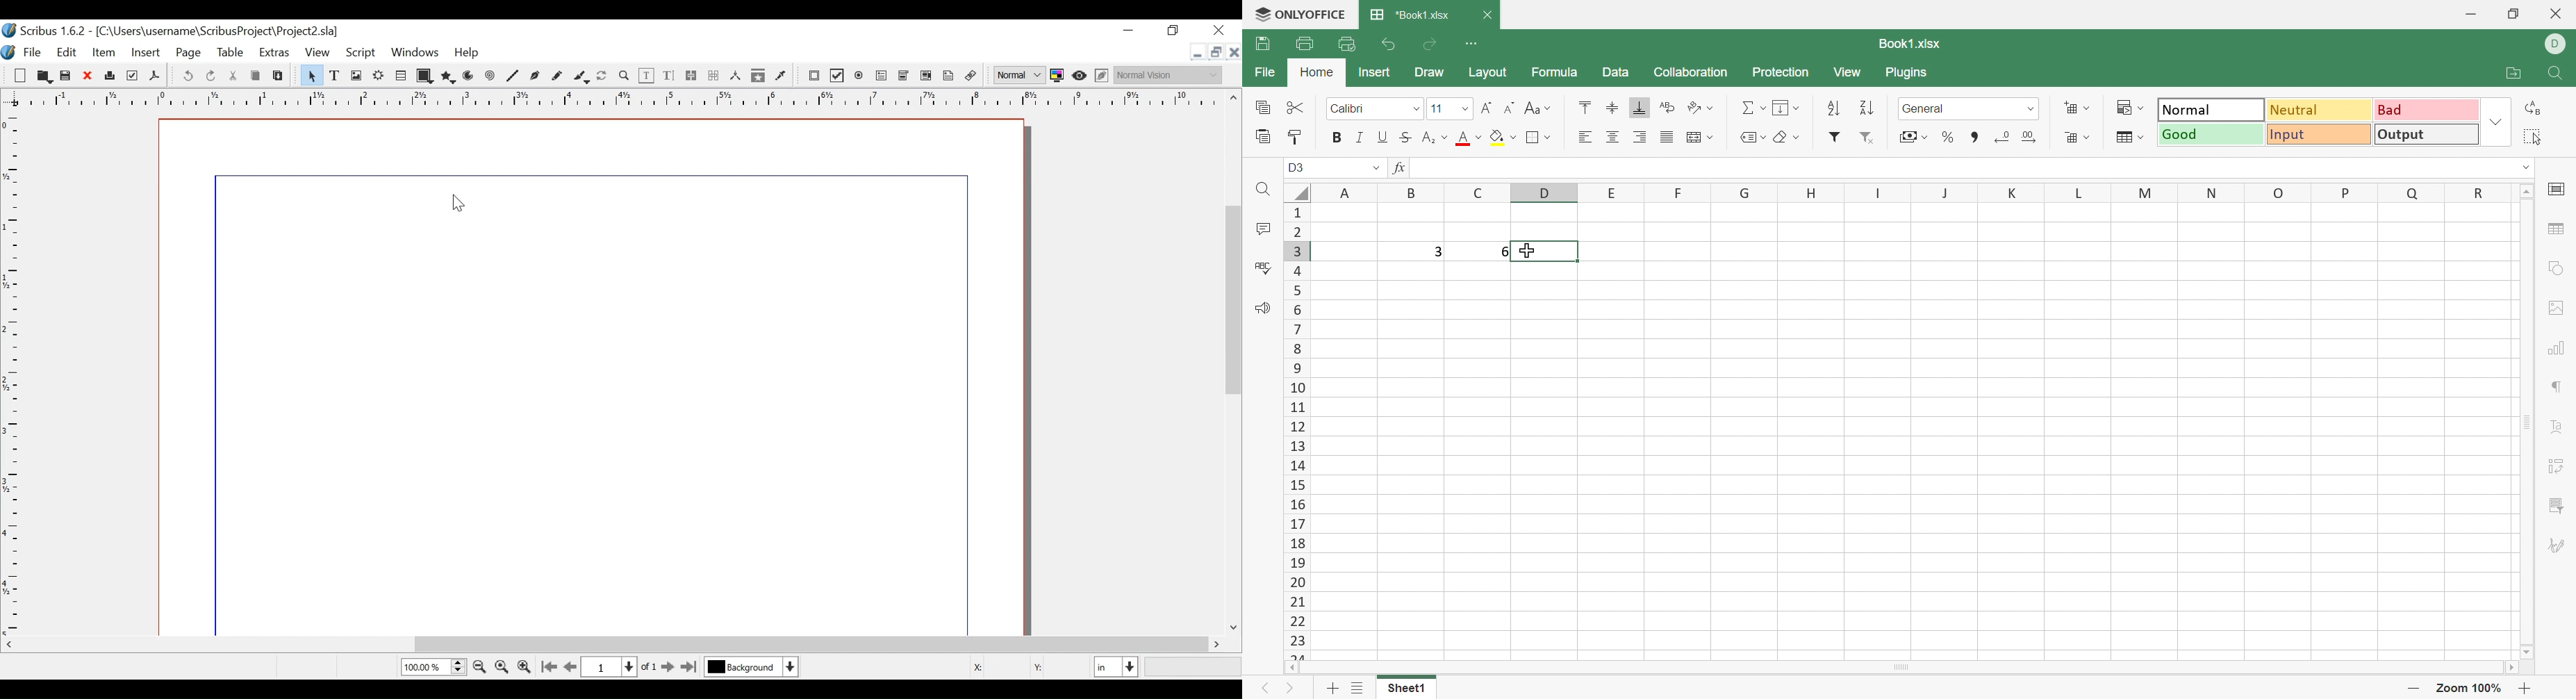 The width and height of the screenshot is (2576, 700). I want to click on Subscript, so click(1436, 139).